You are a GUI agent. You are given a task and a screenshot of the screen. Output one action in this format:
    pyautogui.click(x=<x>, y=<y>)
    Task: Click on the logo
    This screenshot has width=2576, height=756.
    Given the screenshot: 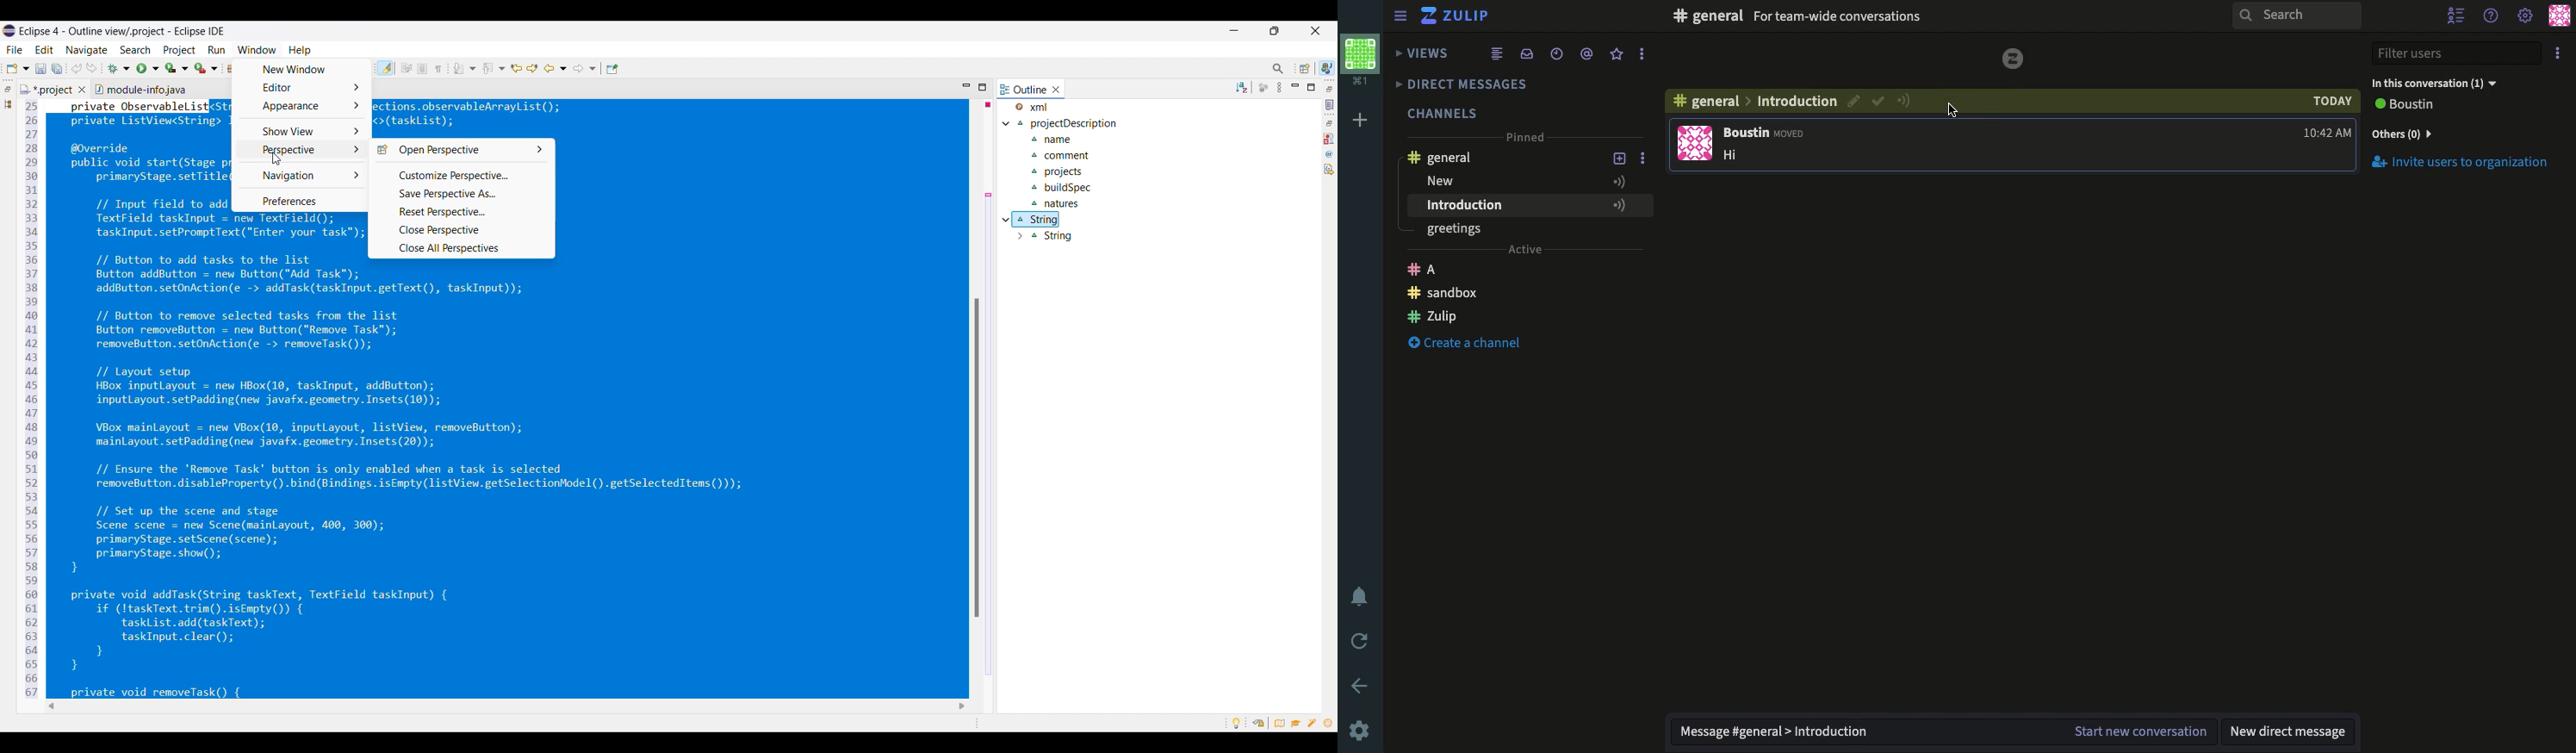 What is the action you would take?
    pyautogui.click(x=2011, y=59)
    